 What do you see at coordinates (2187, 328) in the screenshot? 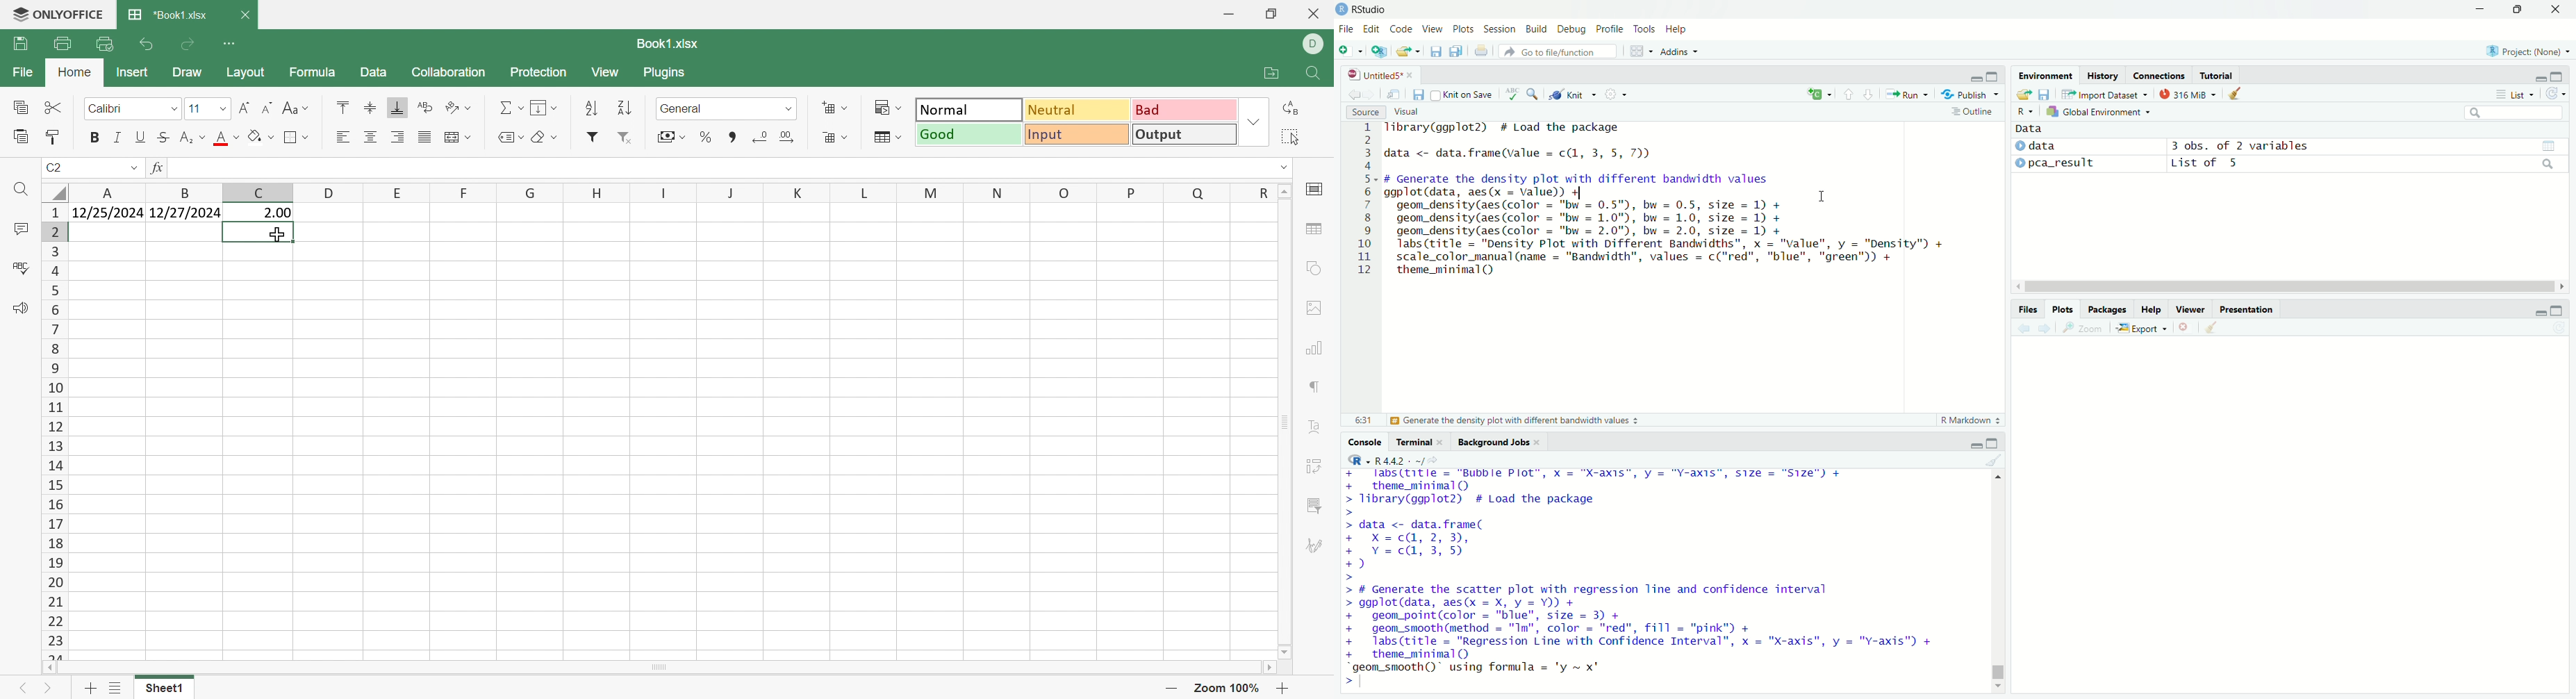
I see `Remove current plot` at bounding box center [2187, 328].